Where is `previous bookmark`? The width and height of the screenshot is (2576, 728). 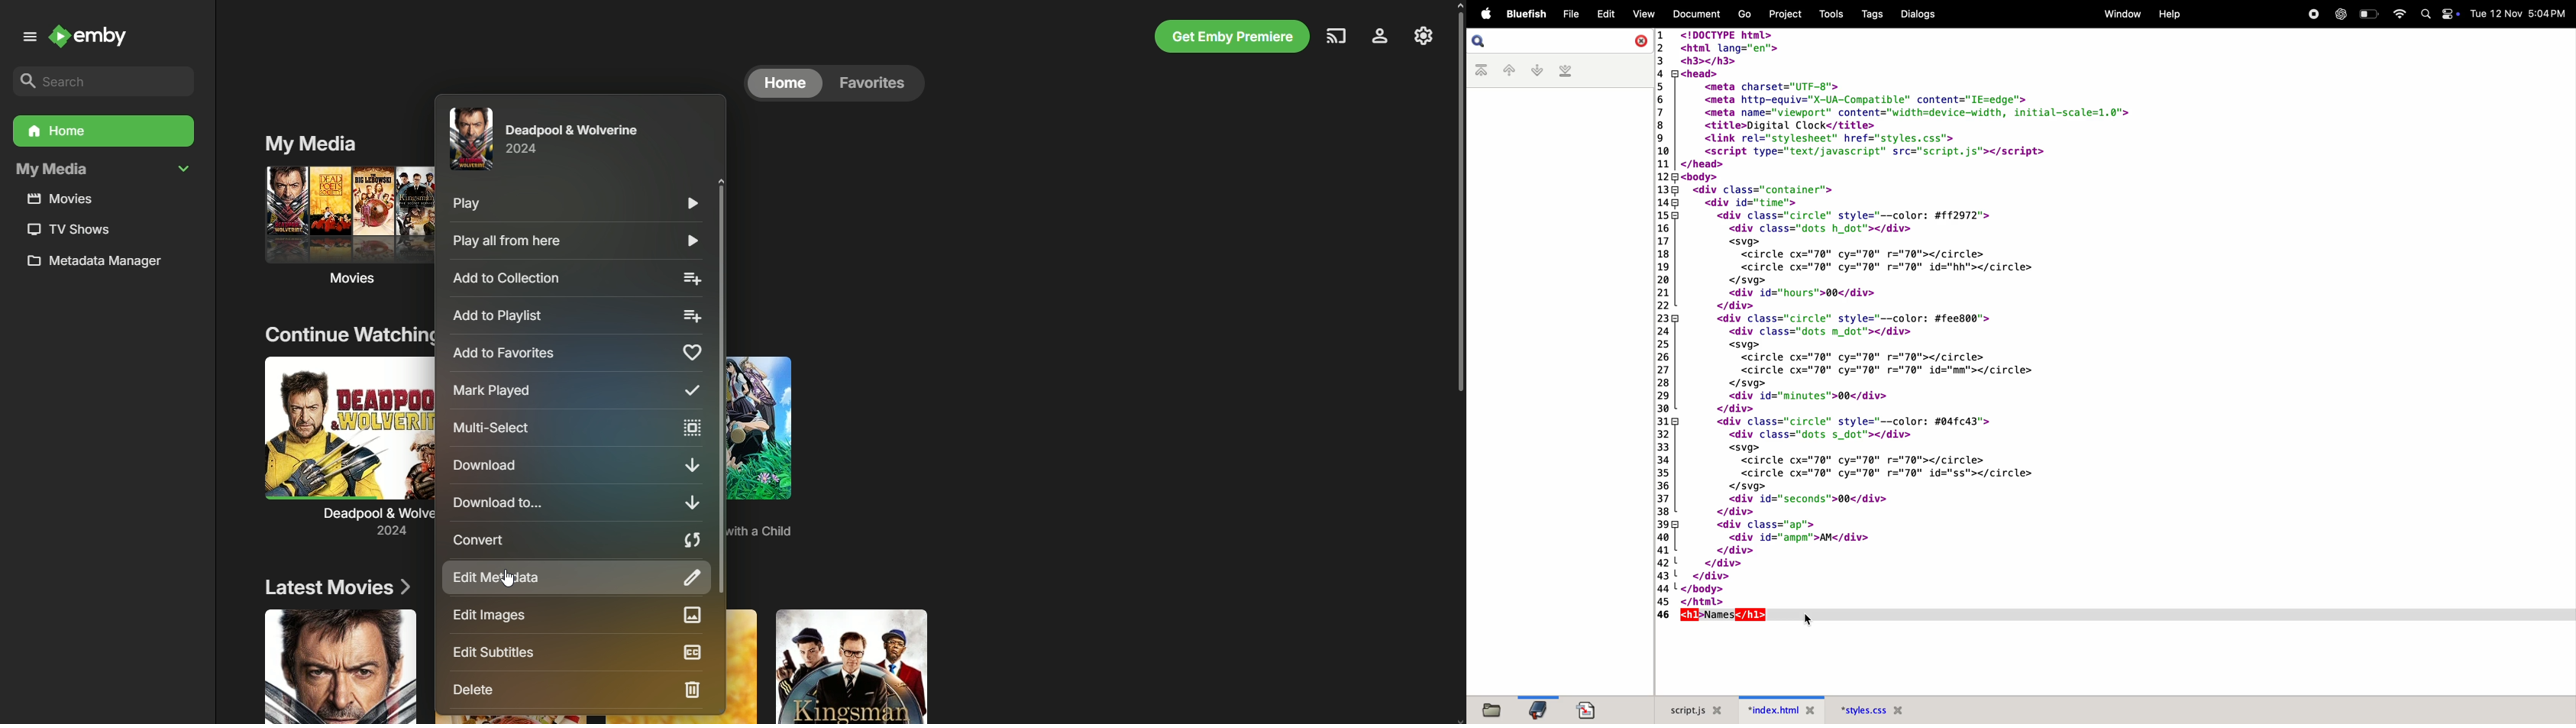
previous bookmark is located at coordinates (1508, 69).